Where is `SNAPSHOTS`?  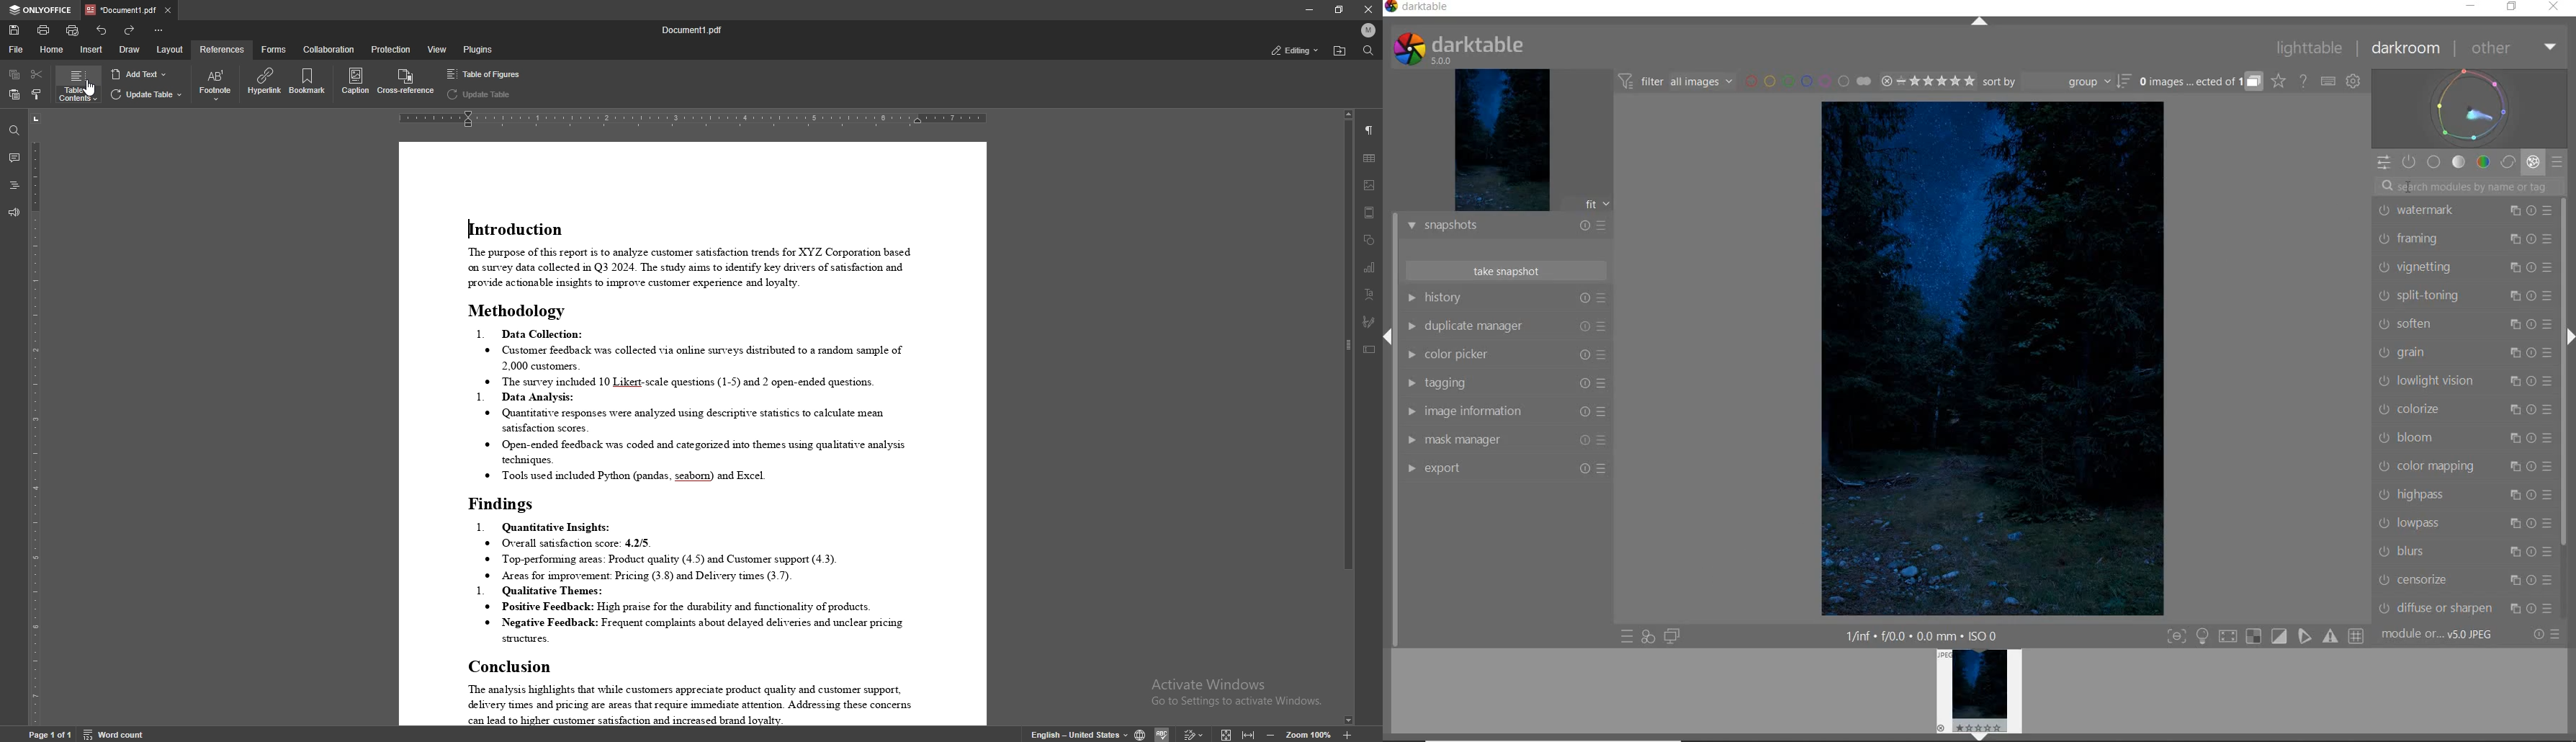
SNAPSHOTS is located at coordinates (1506, 227).